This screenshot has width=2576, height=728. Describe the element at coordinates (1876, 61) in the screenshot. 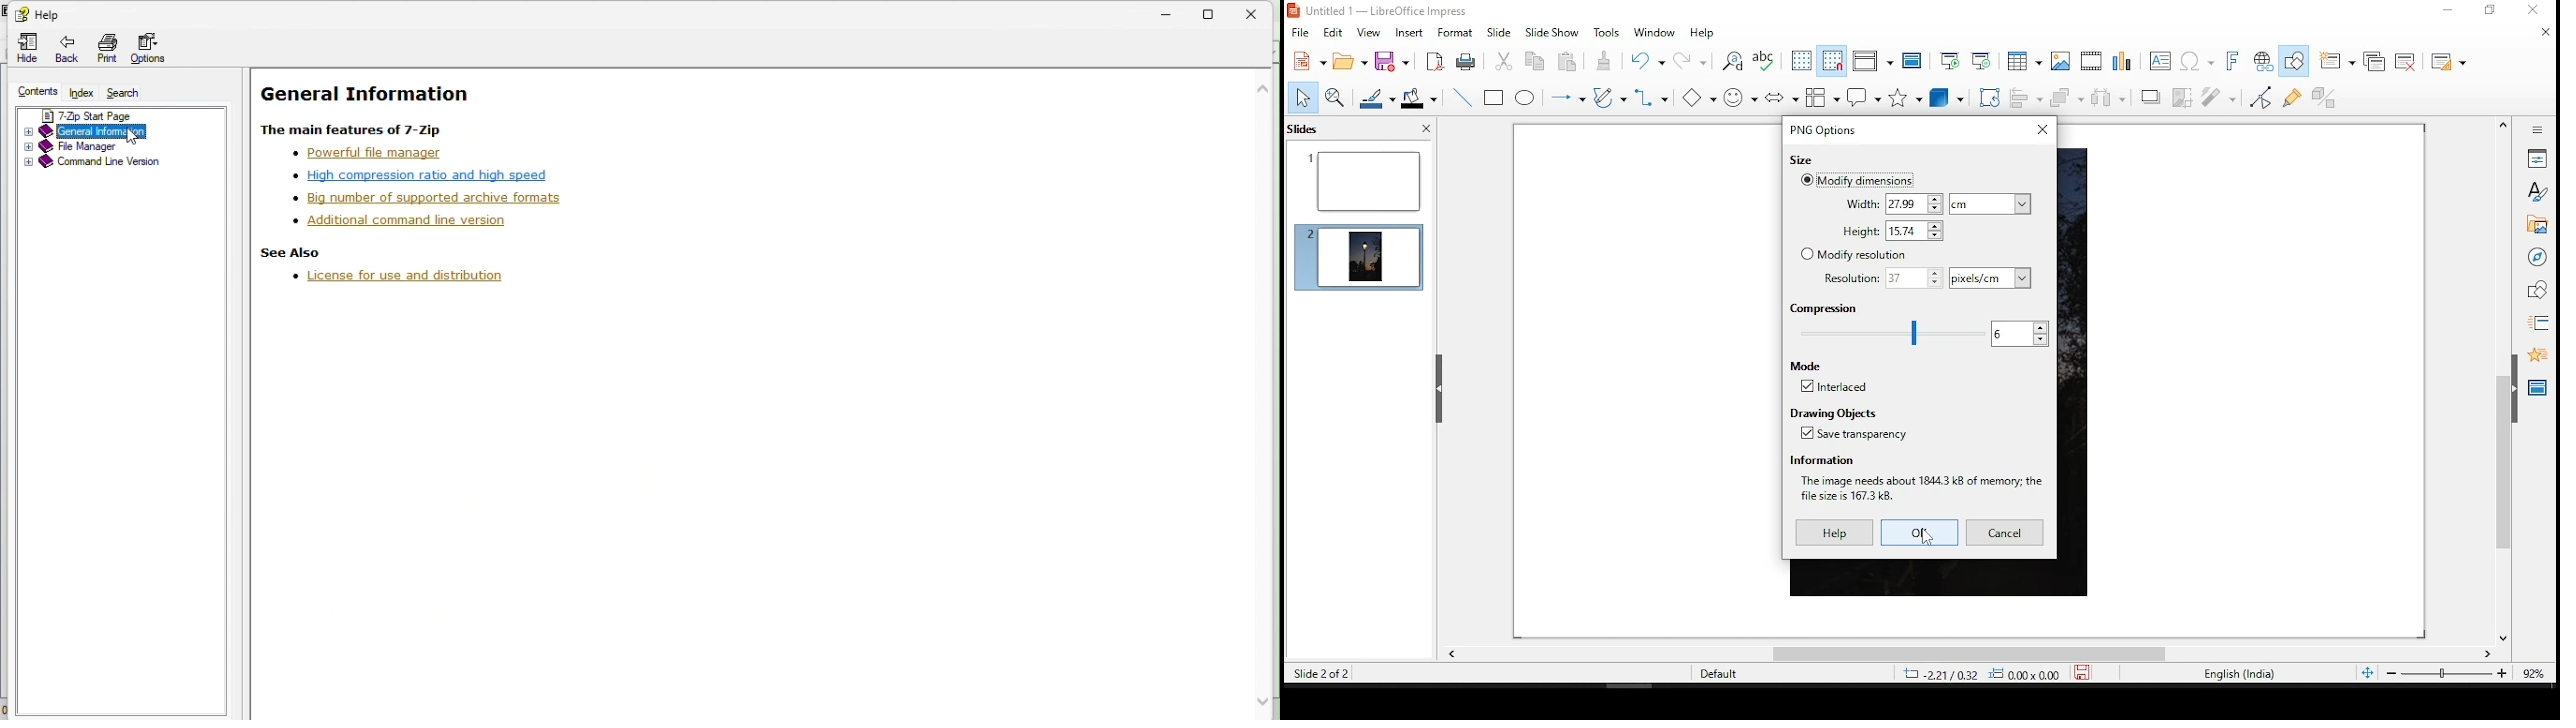

I see `display views` at that location.